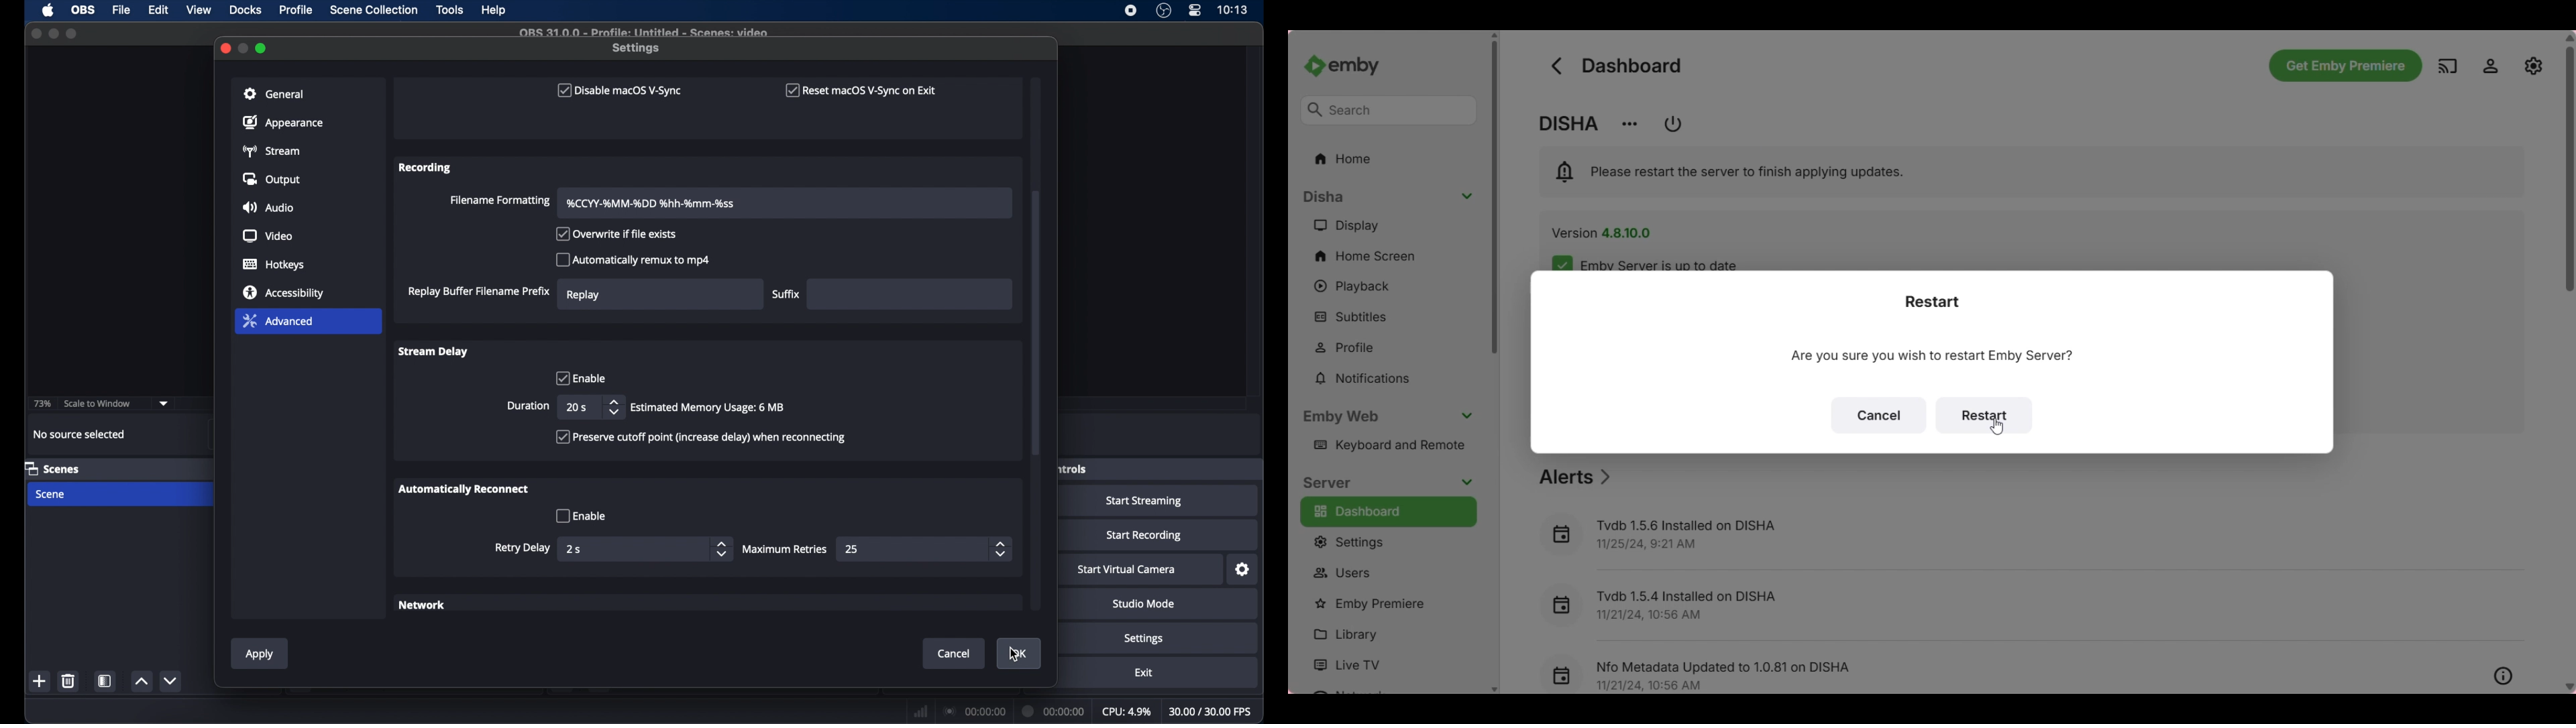 The width and height of the screenshot is (2576, 728). What do you see at coordinates (1144, 673) in the screenshot?
I see `exit` at bounding box center [1144, 673].